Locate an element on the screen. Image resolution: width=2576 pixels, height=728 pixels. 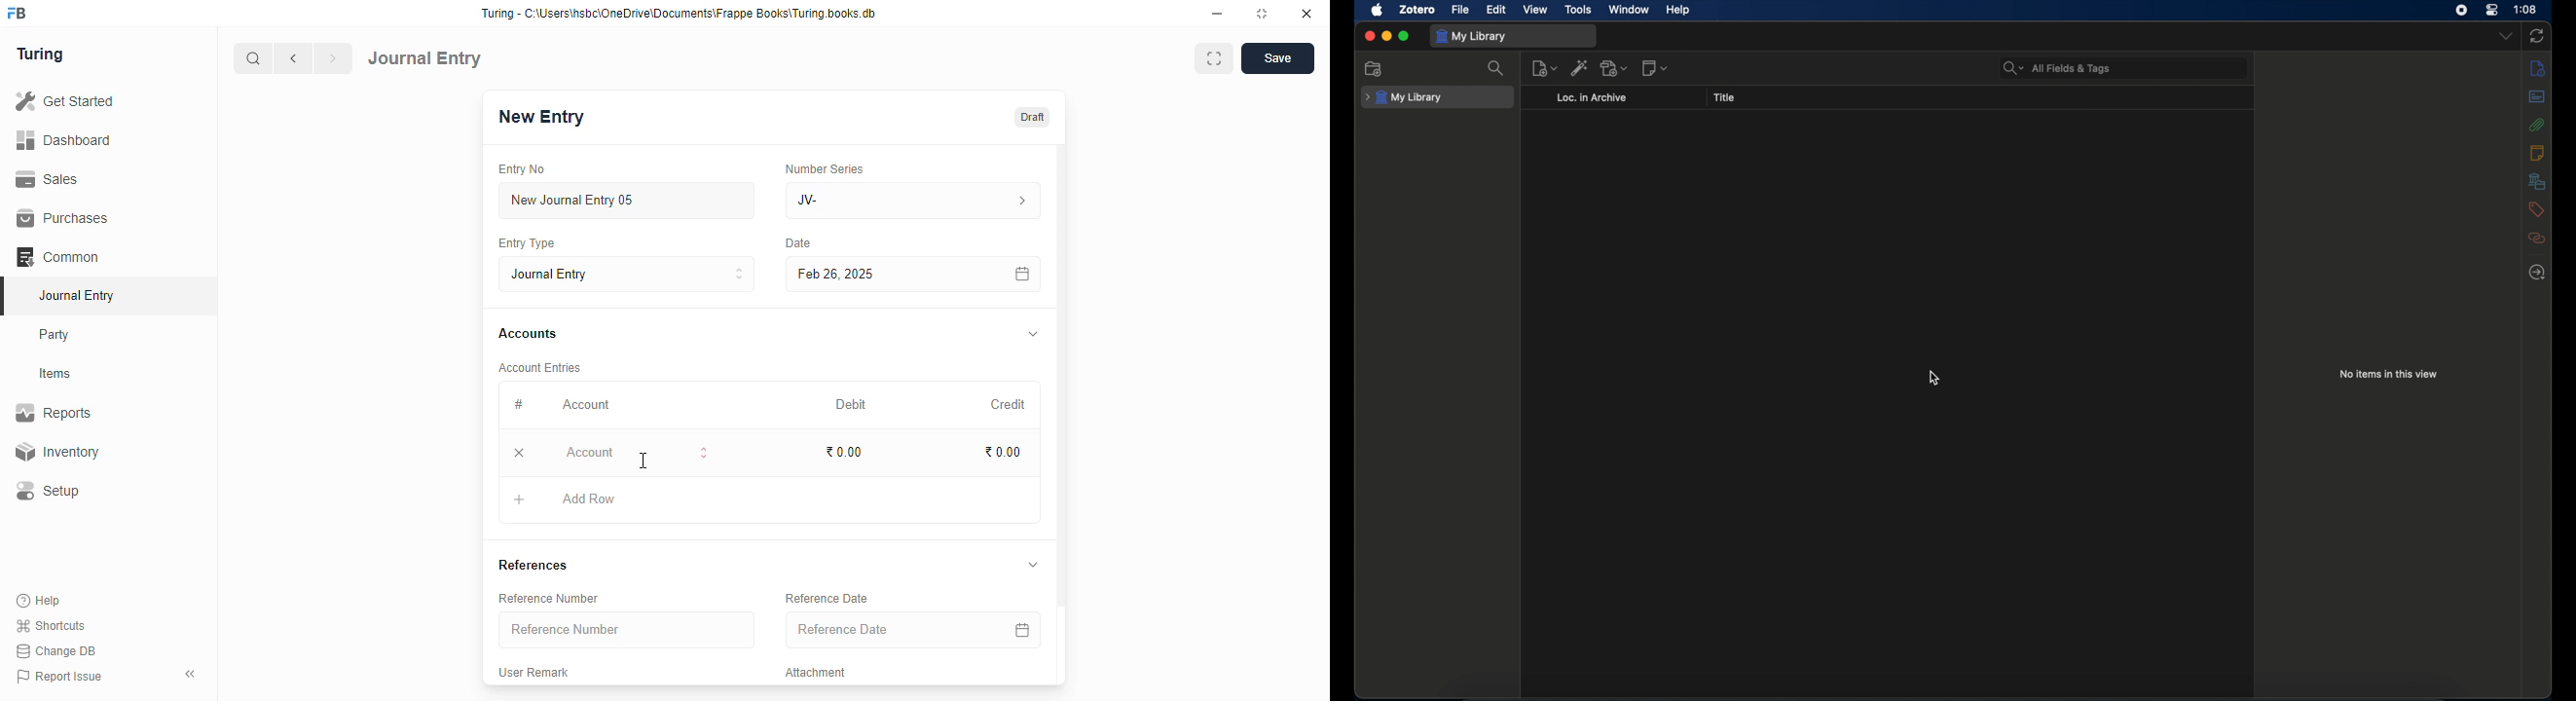
purchases is located at coordinates (62, 218).